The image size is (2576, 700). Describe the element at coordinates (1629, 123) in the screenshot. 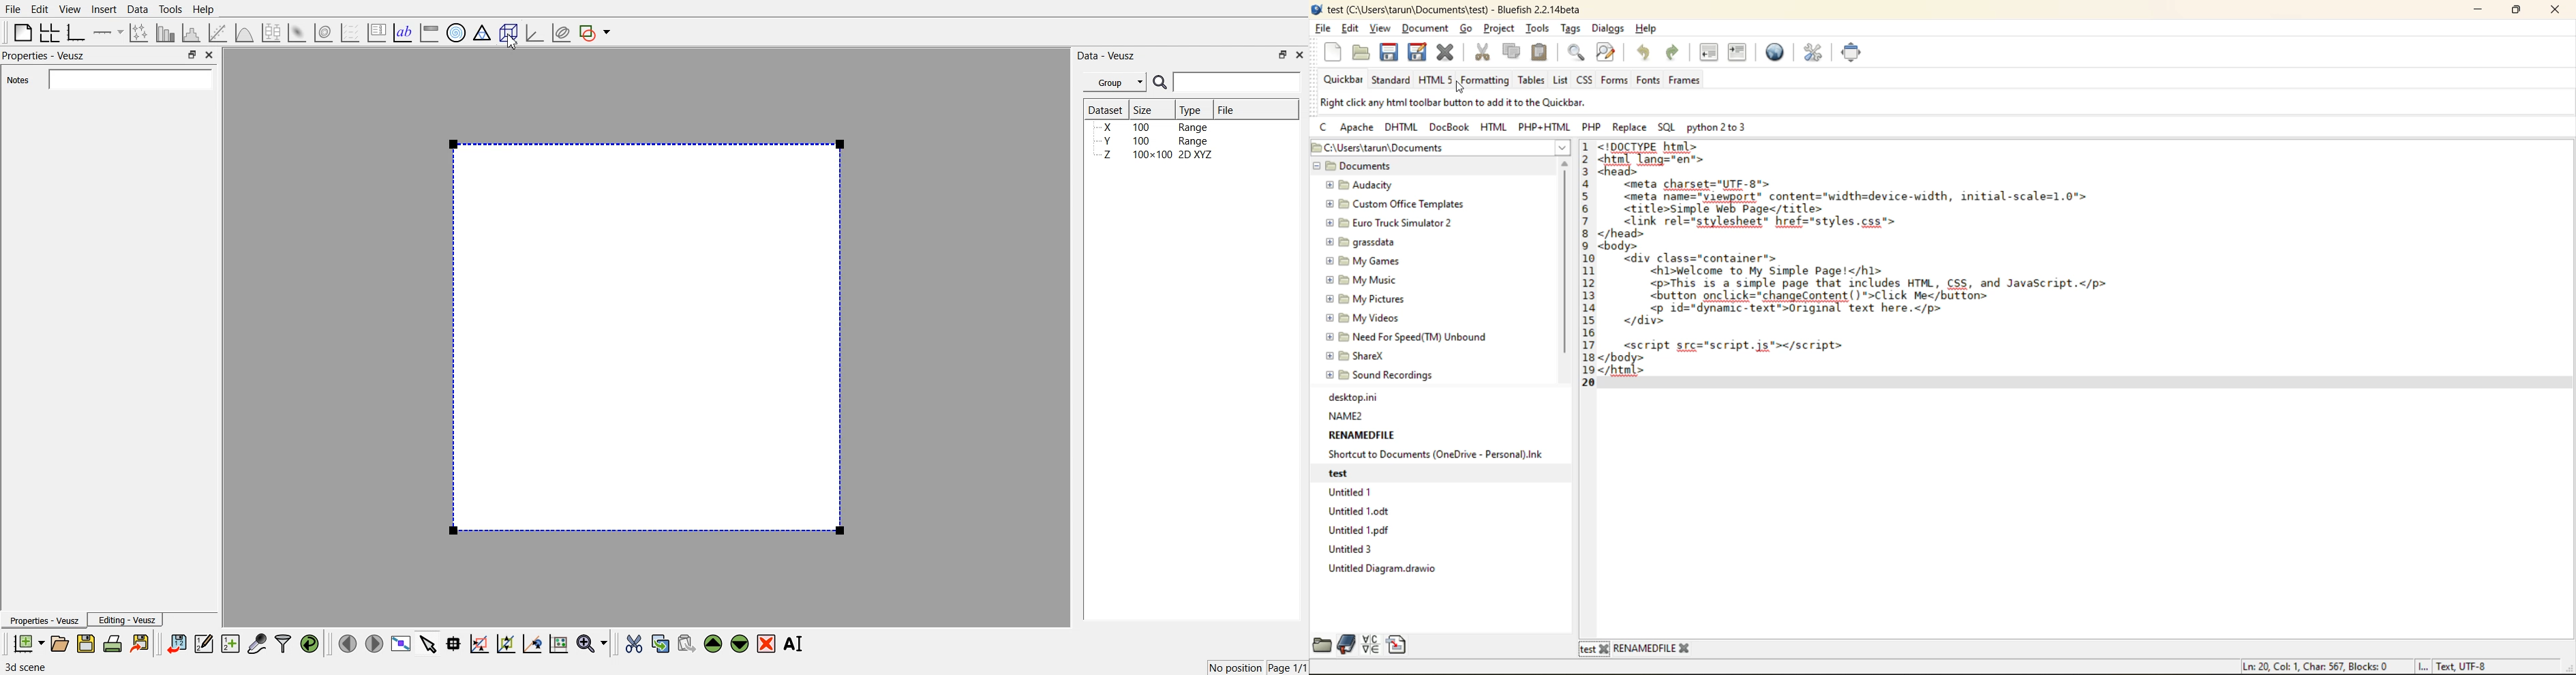

I see `replace` at that location.